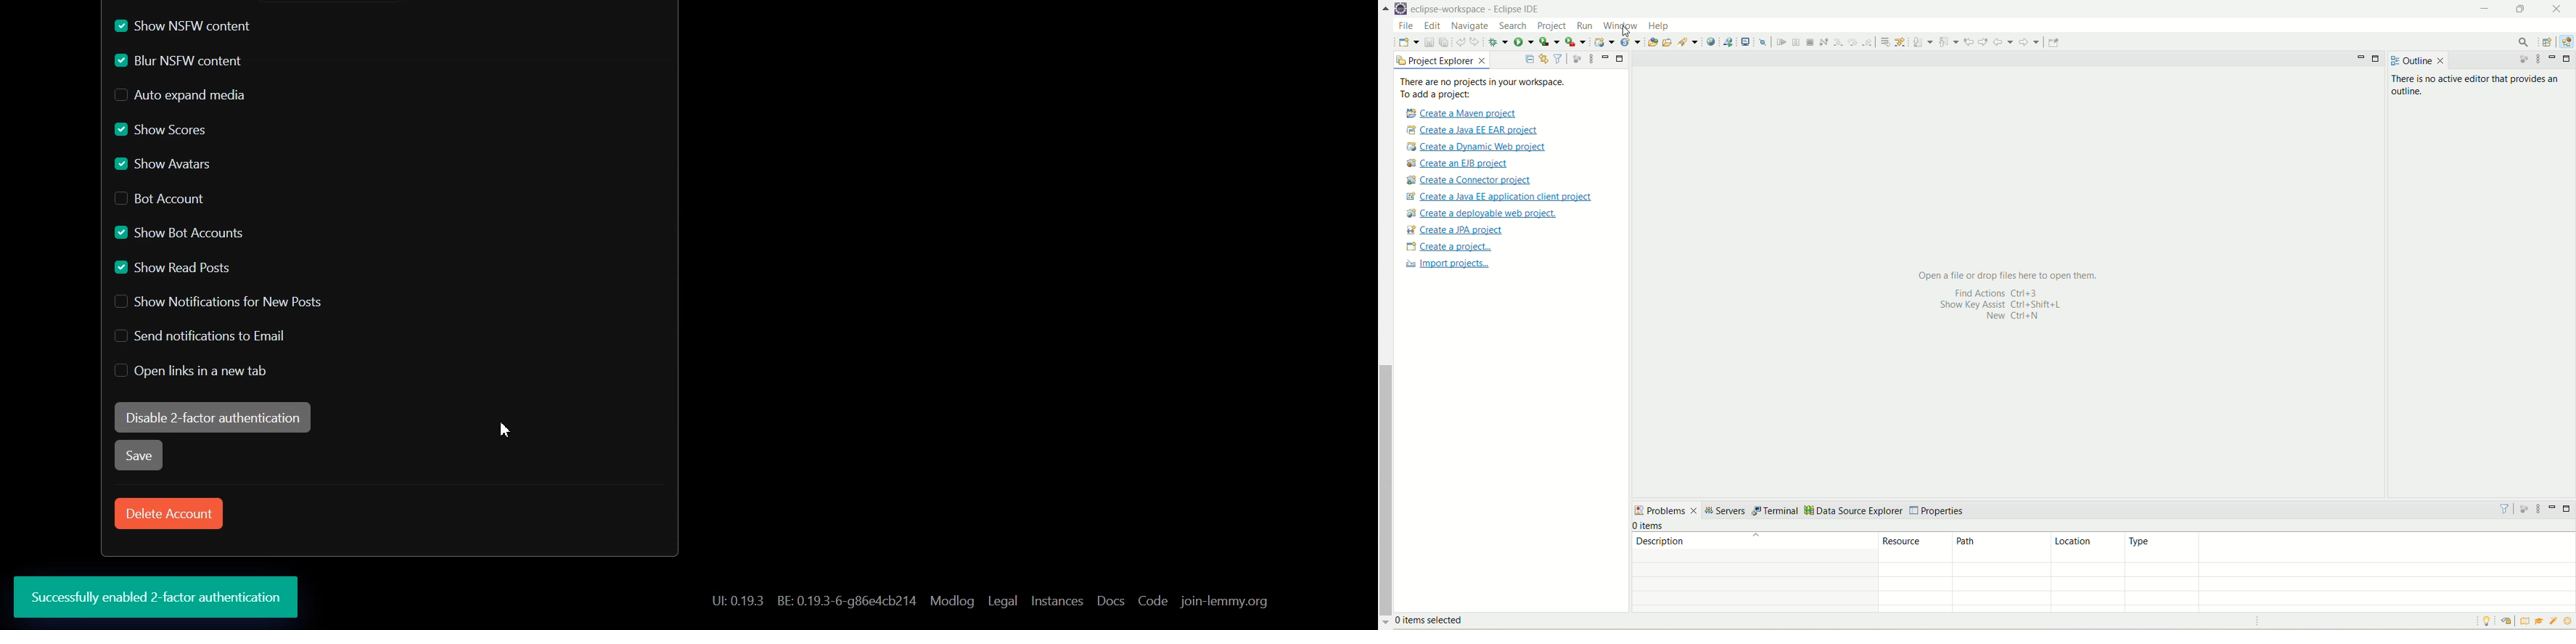 This screenshot has width=2576, height=644. I want to click on use step filters, so click(1901, 41).